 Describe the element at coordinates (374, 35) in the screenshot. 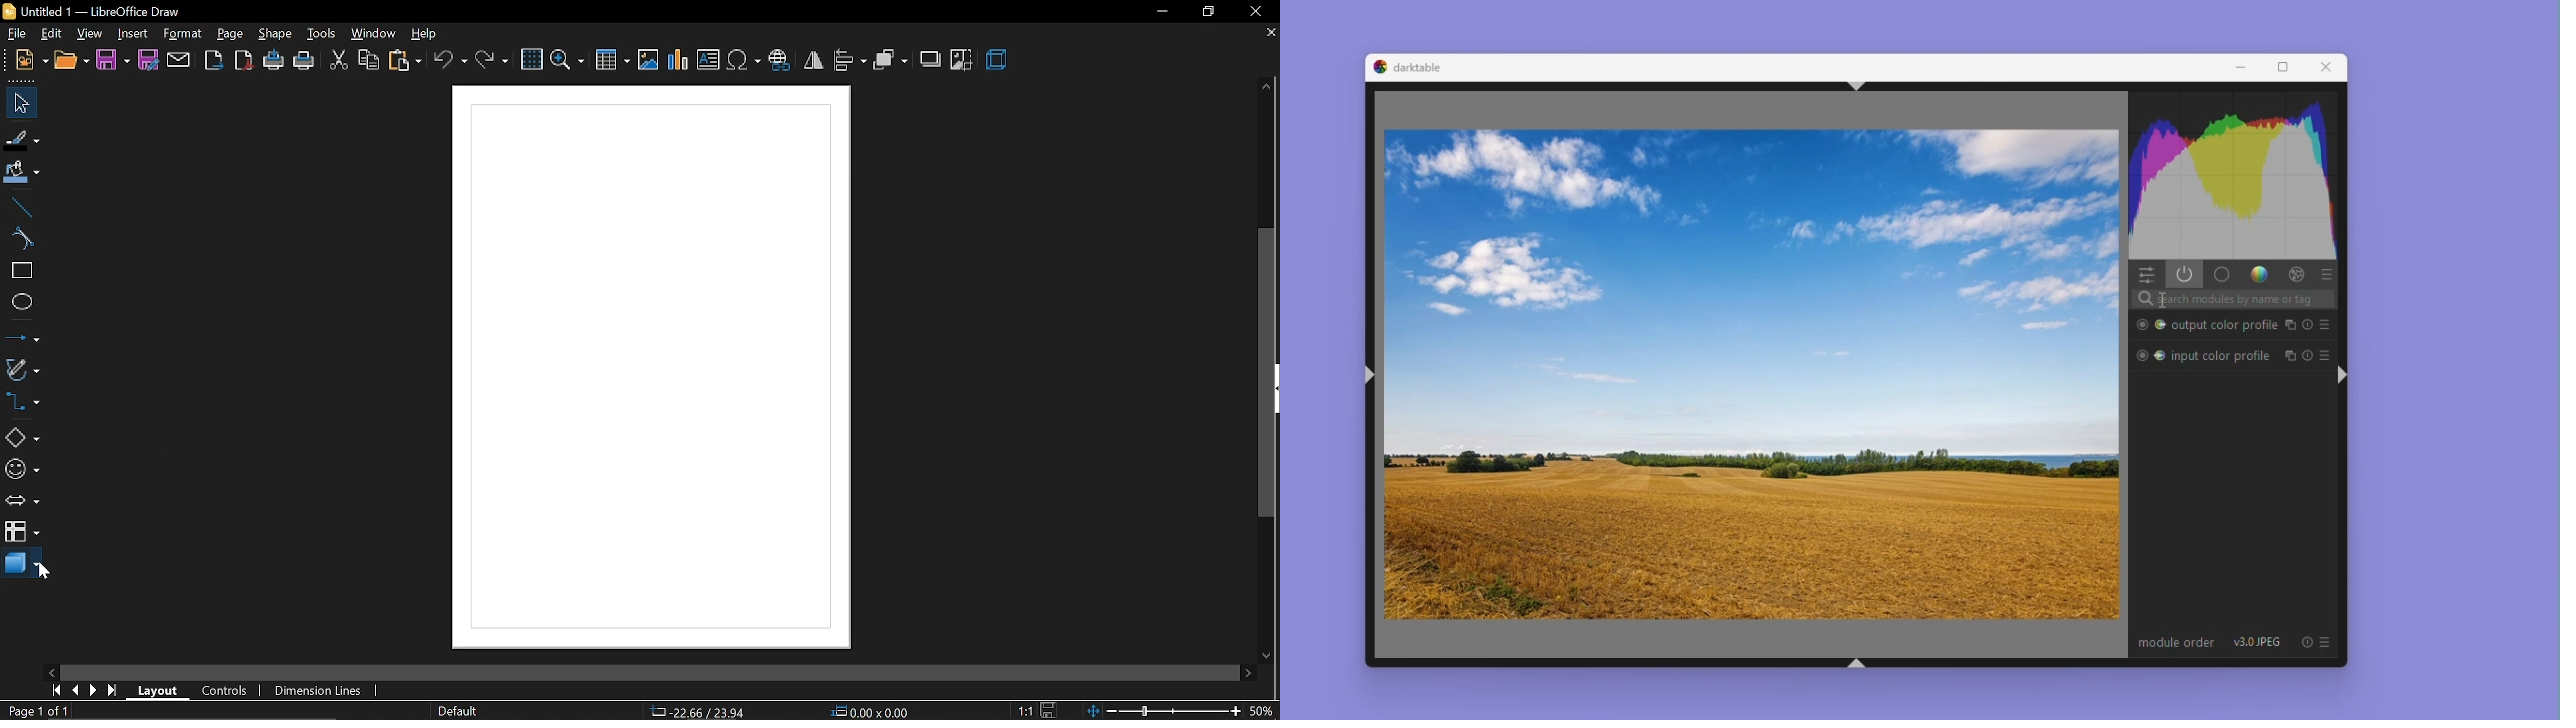

I see `window` at that location.